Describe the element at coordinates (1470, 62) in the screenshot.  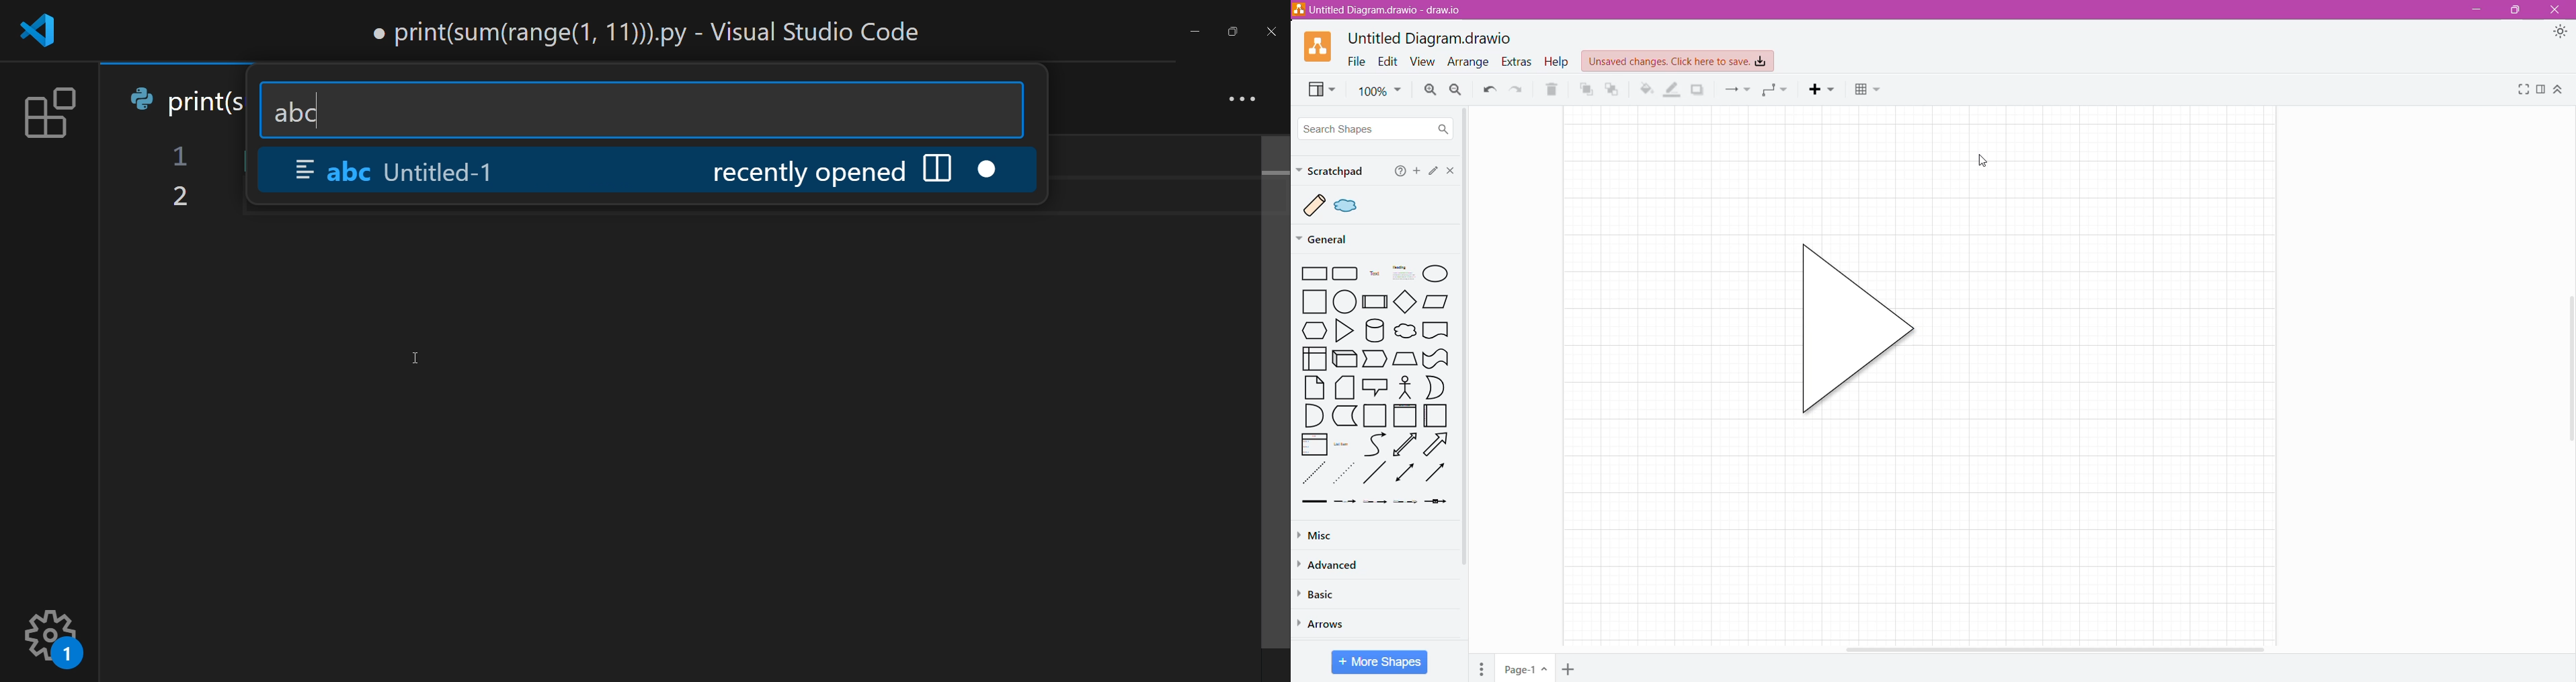
I see `Arrange` at that location.